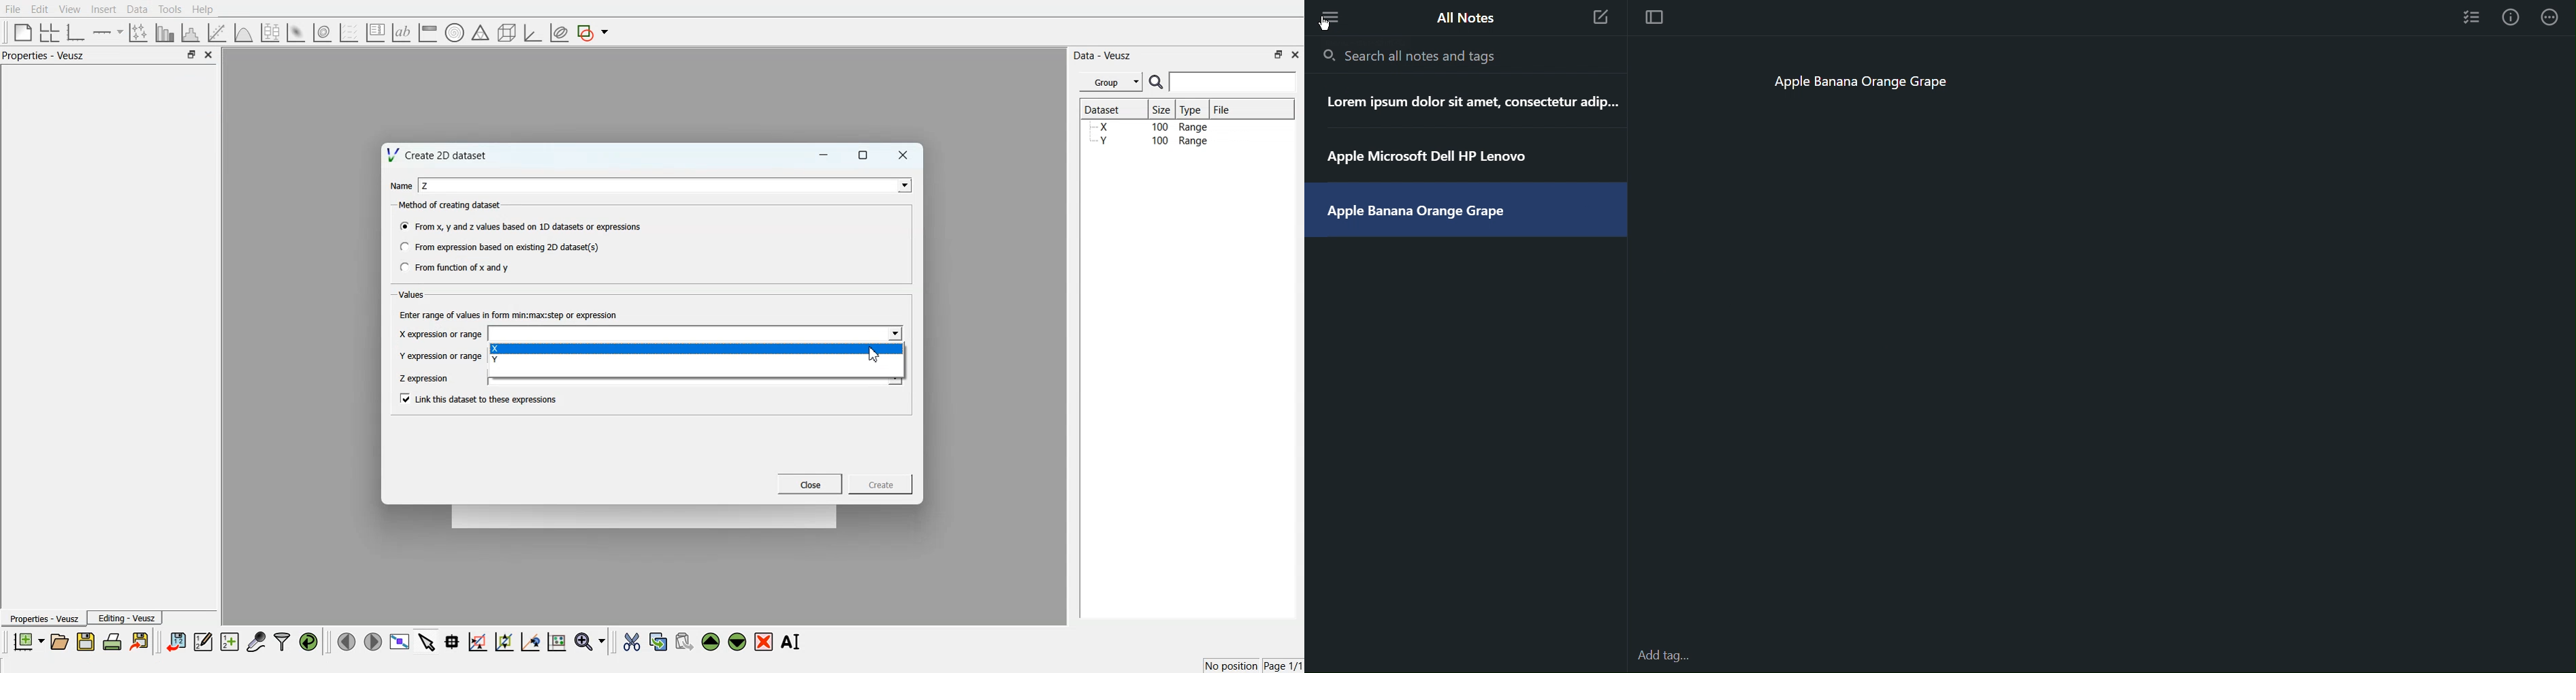 This screenshot has width=2576, height=700. What do you see at coordinates (1326, 16) in the screenshot?
I see `More Options` at bounding box center [1326, 16].